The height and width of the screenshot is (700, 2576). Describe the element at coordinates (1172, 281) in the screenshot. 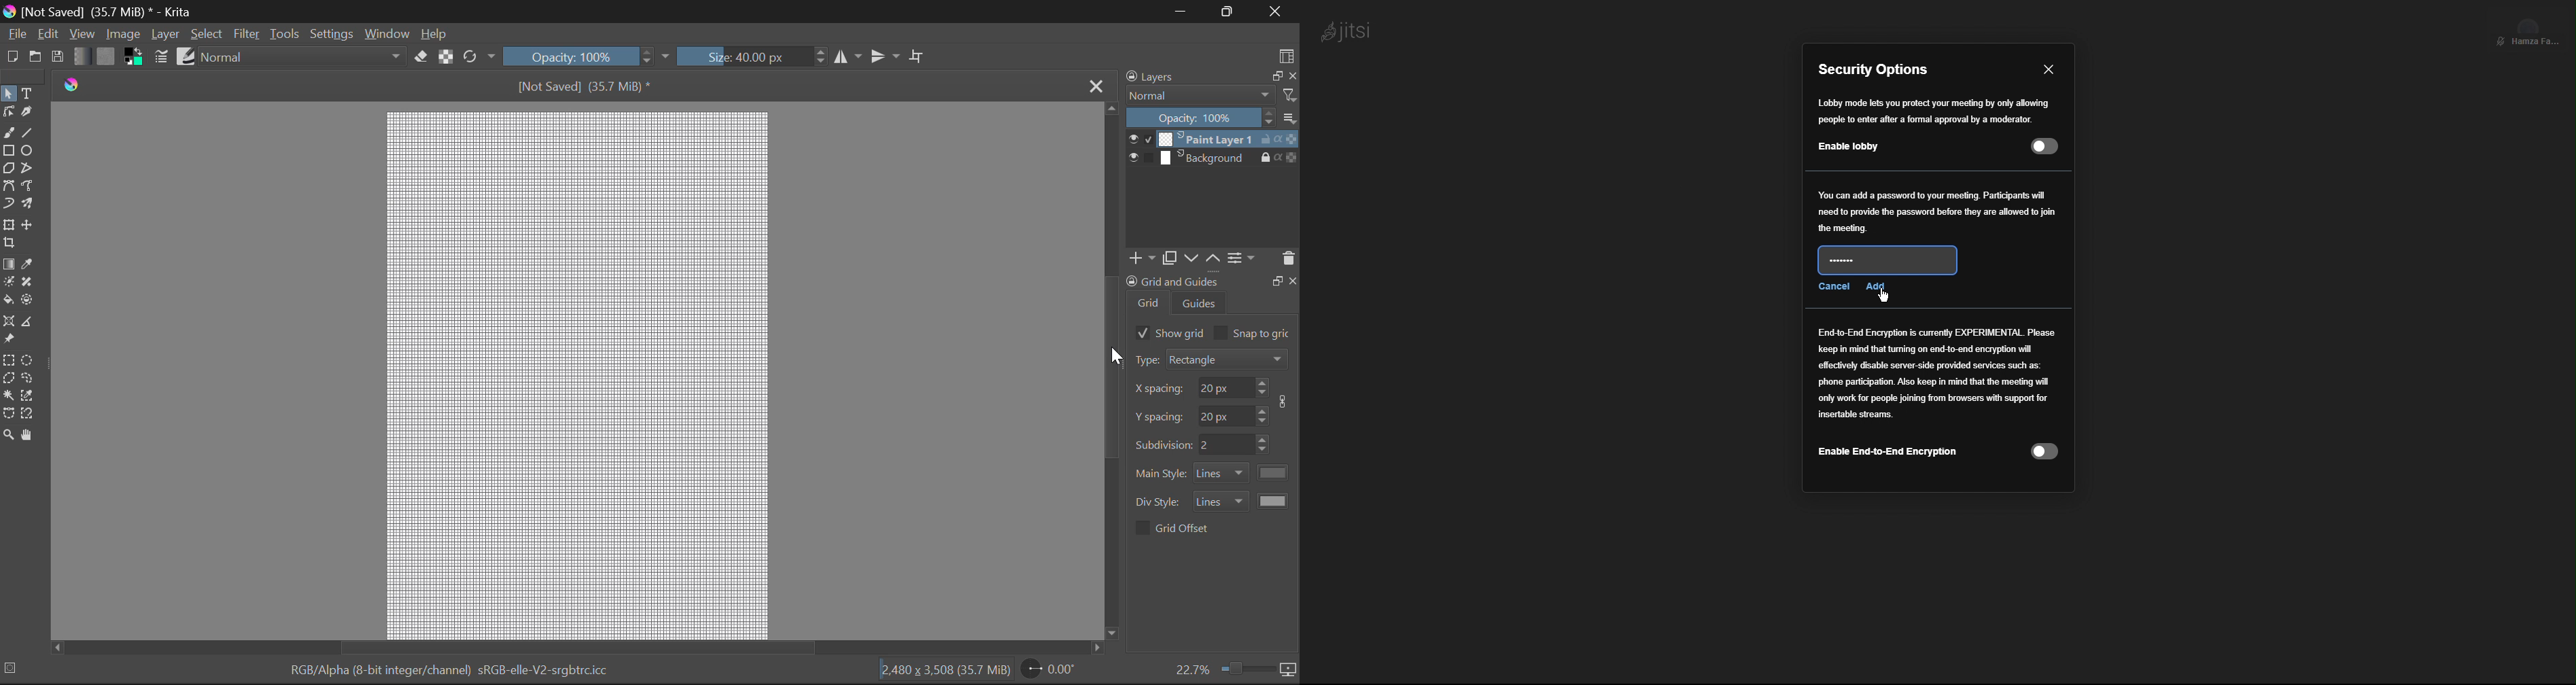

I see `grid and guide` at that location.